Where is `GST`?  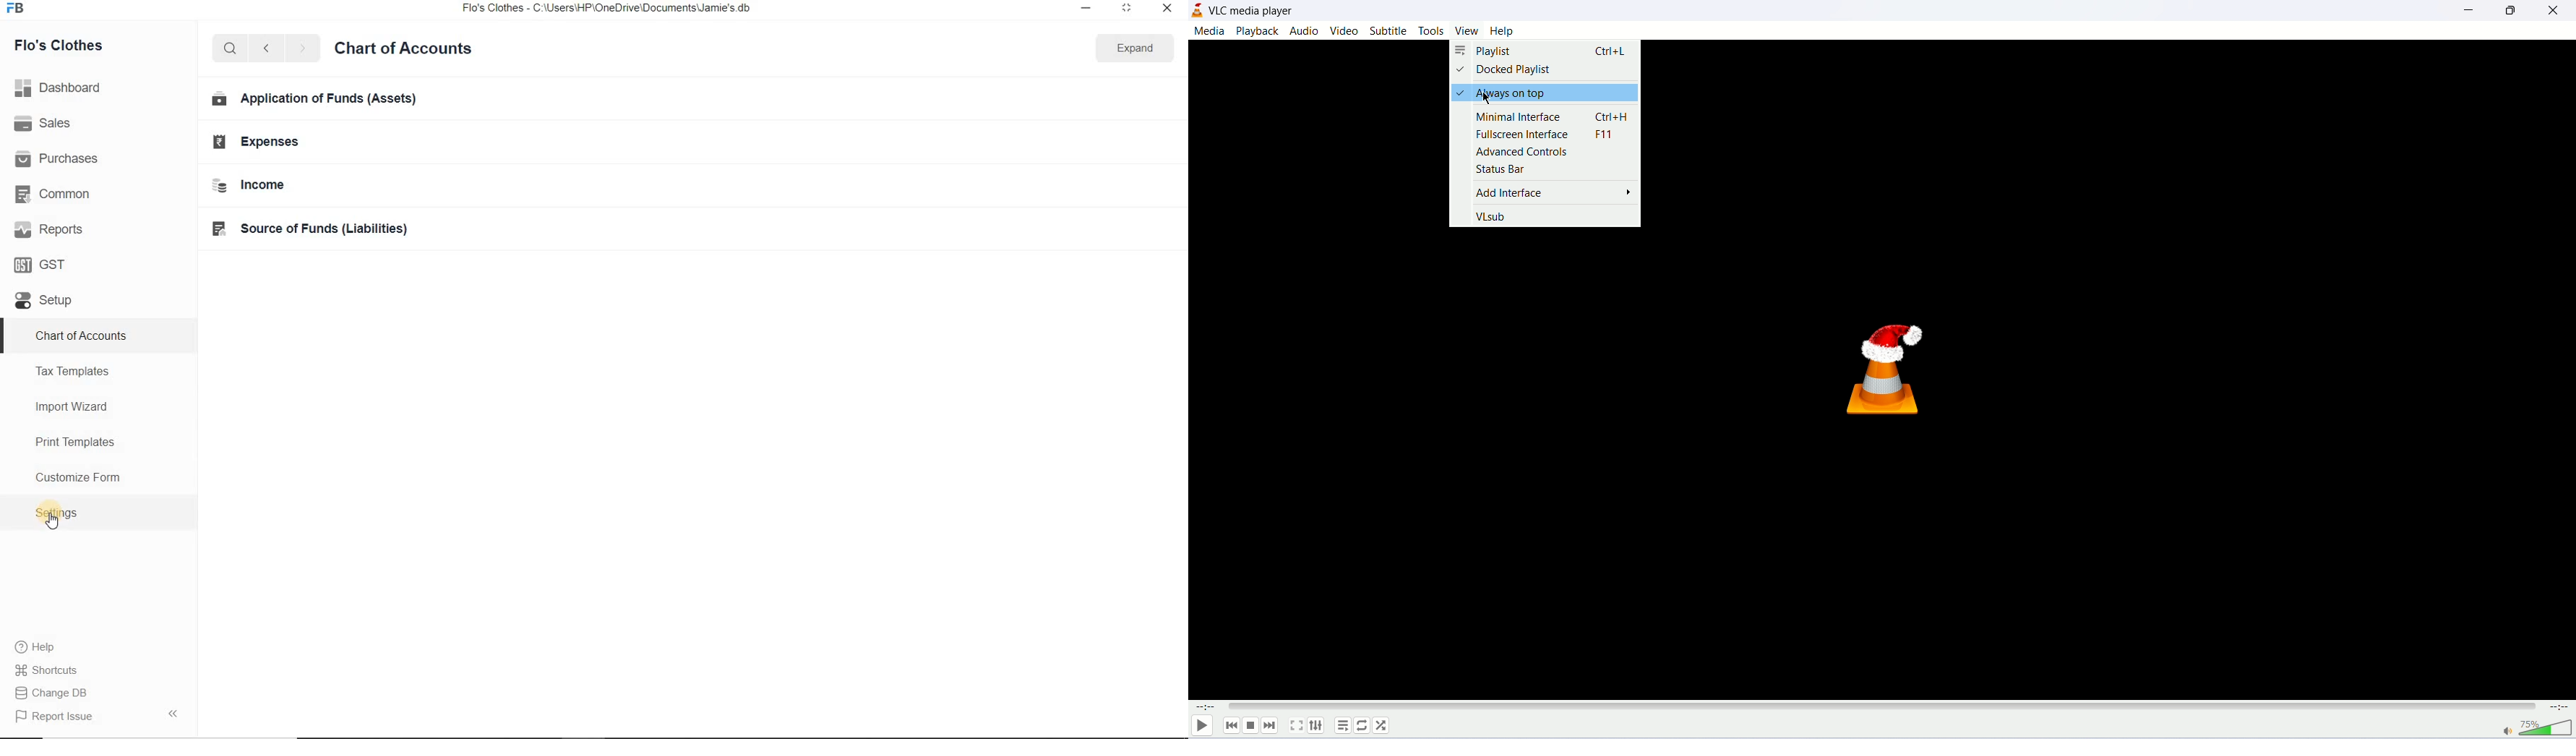 GST is located at coordinates (42, 265).